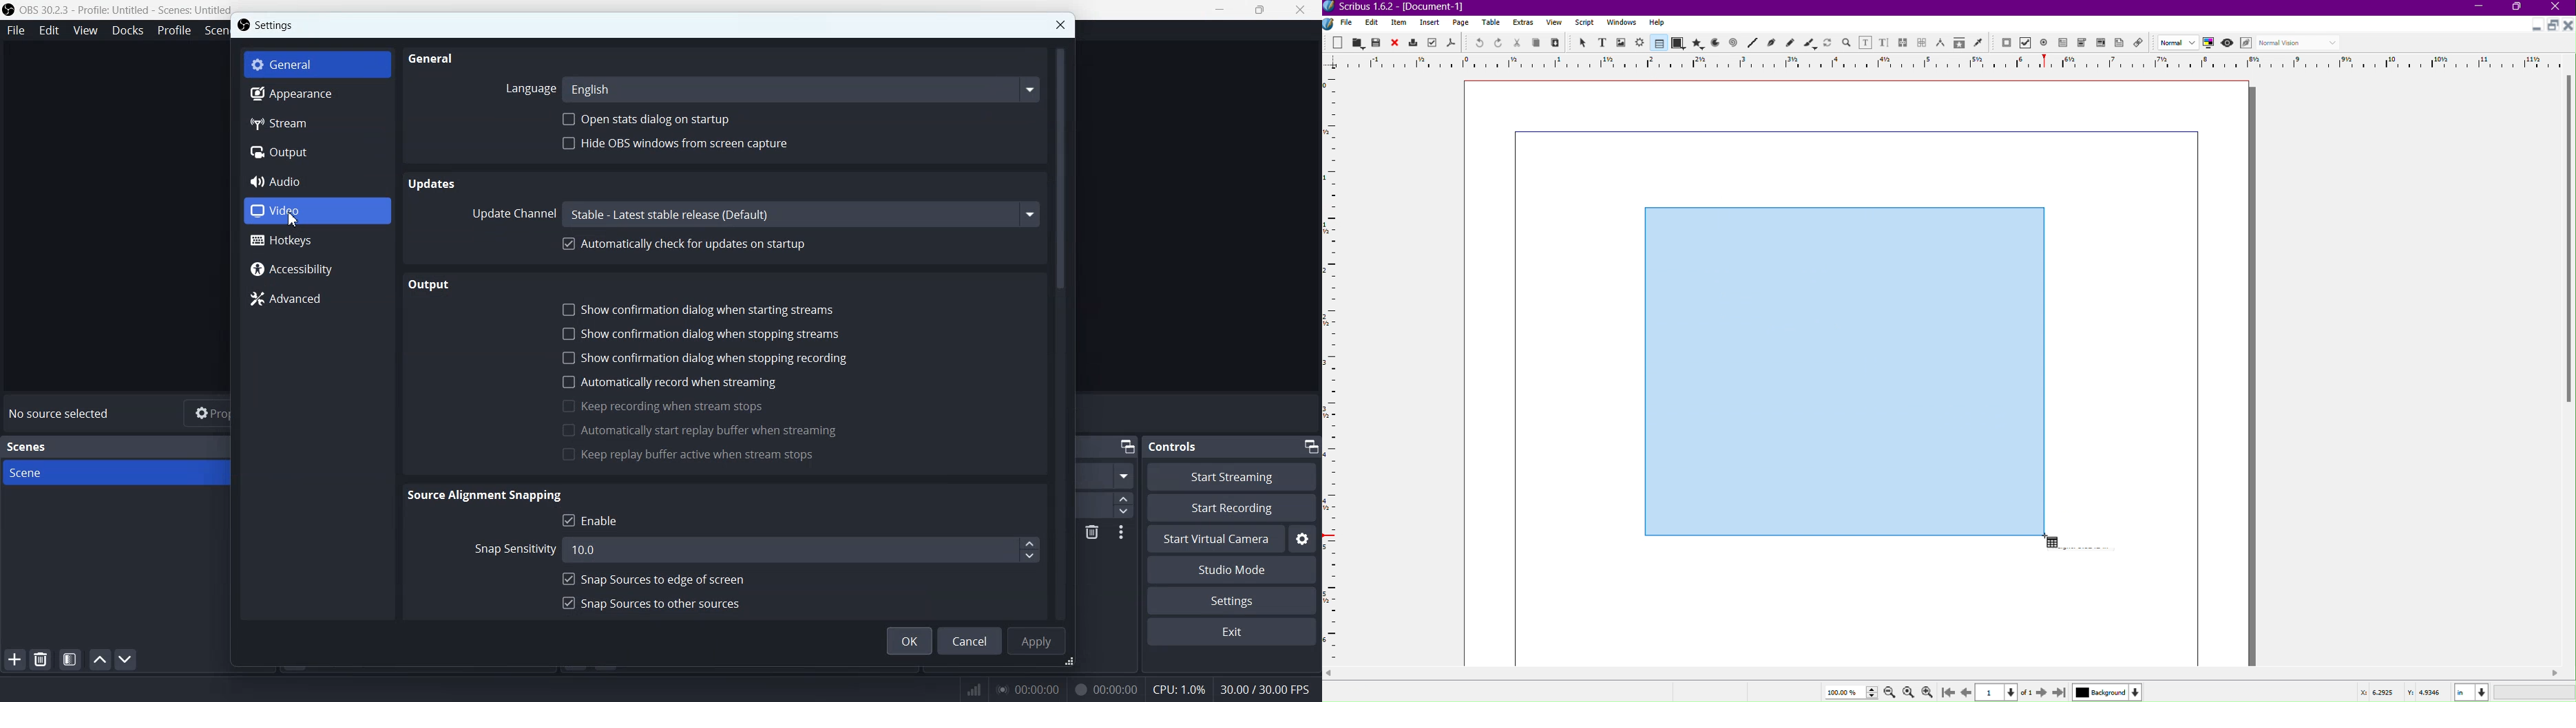 The height and width of the screenshot is (728, 2576). Describe the element at coordinates (1233, 508) in the screenshot. I see `Start Recording` at that location.